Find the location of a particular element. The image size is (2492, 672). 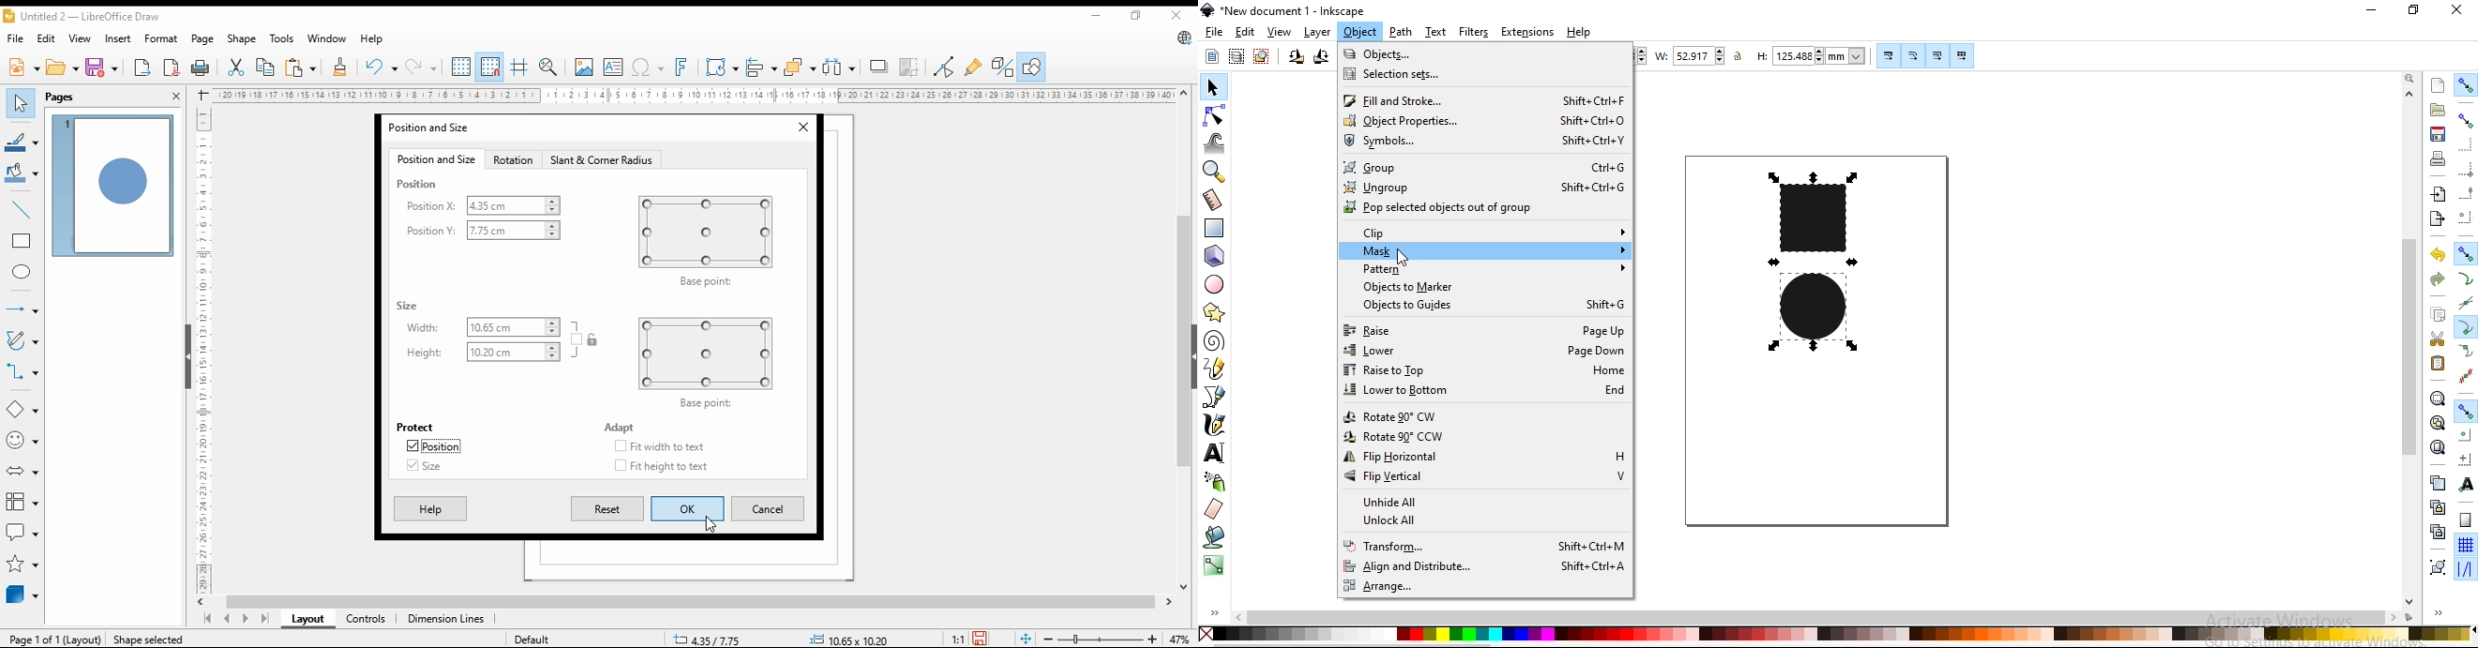

deselect any selected objects is located at coordinates (1264, 57).